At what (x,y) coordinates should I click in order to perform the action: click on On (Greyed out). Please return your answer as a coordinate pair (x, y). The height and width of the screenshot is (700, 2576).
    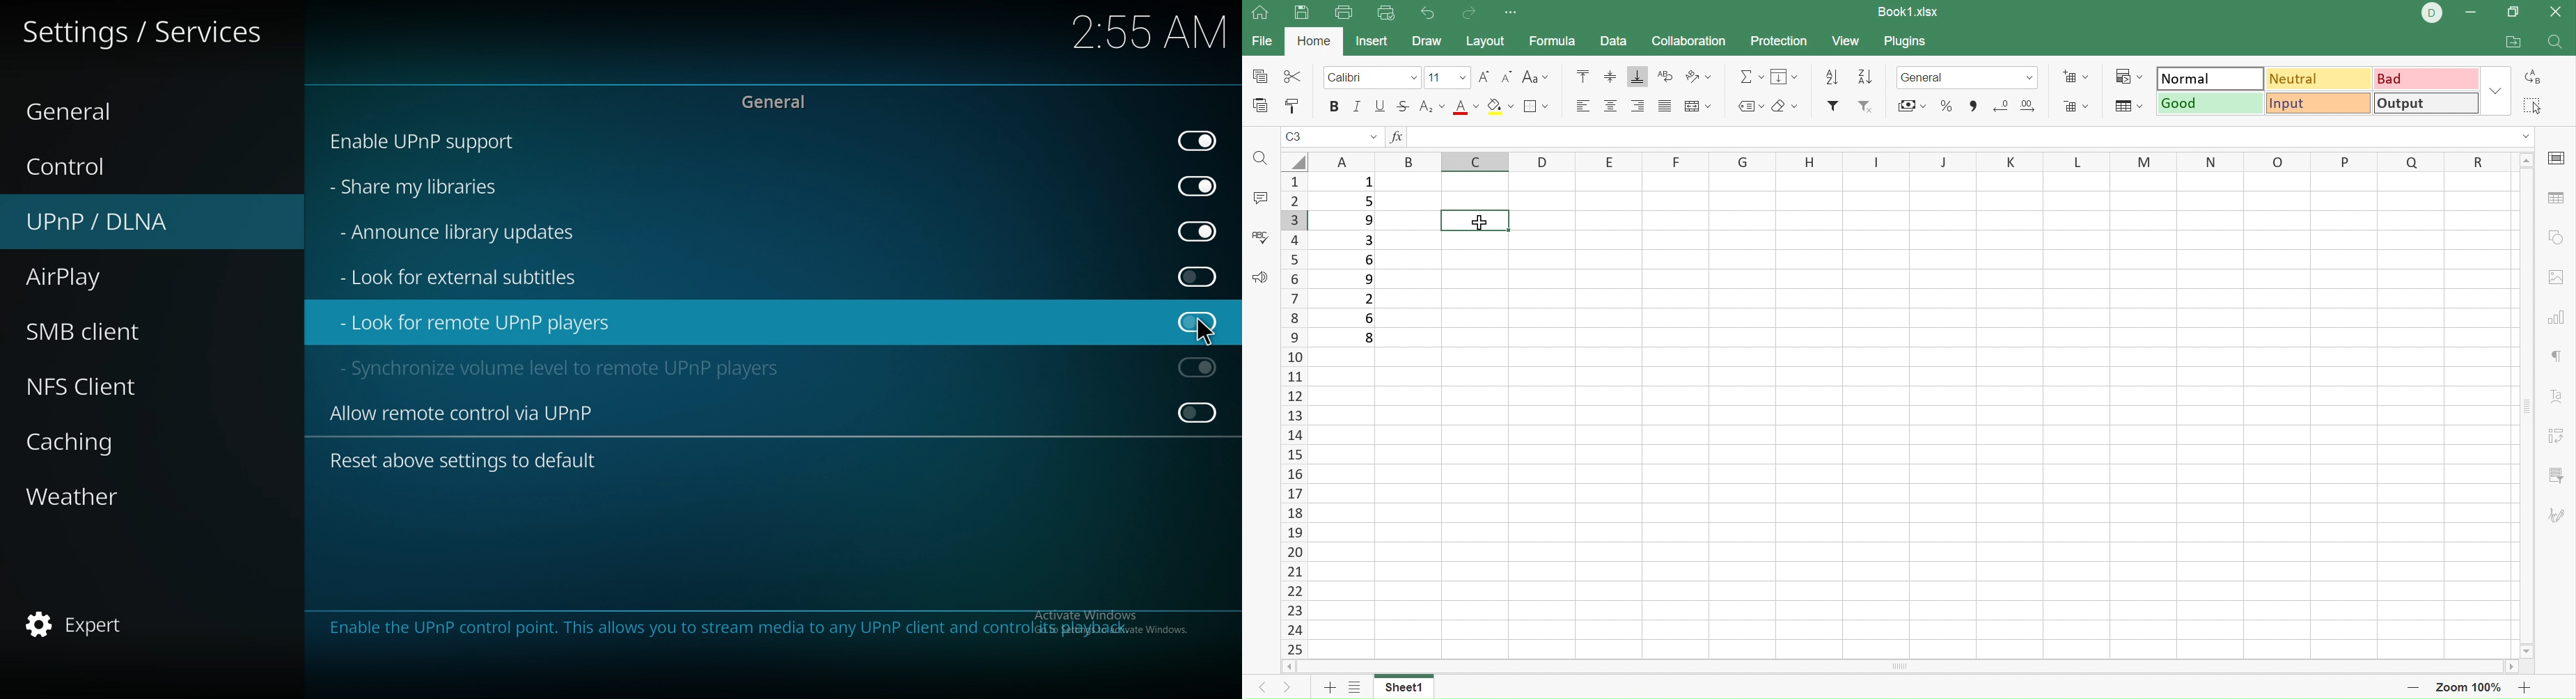
    Looking at the image, I should click on (1199, 366).